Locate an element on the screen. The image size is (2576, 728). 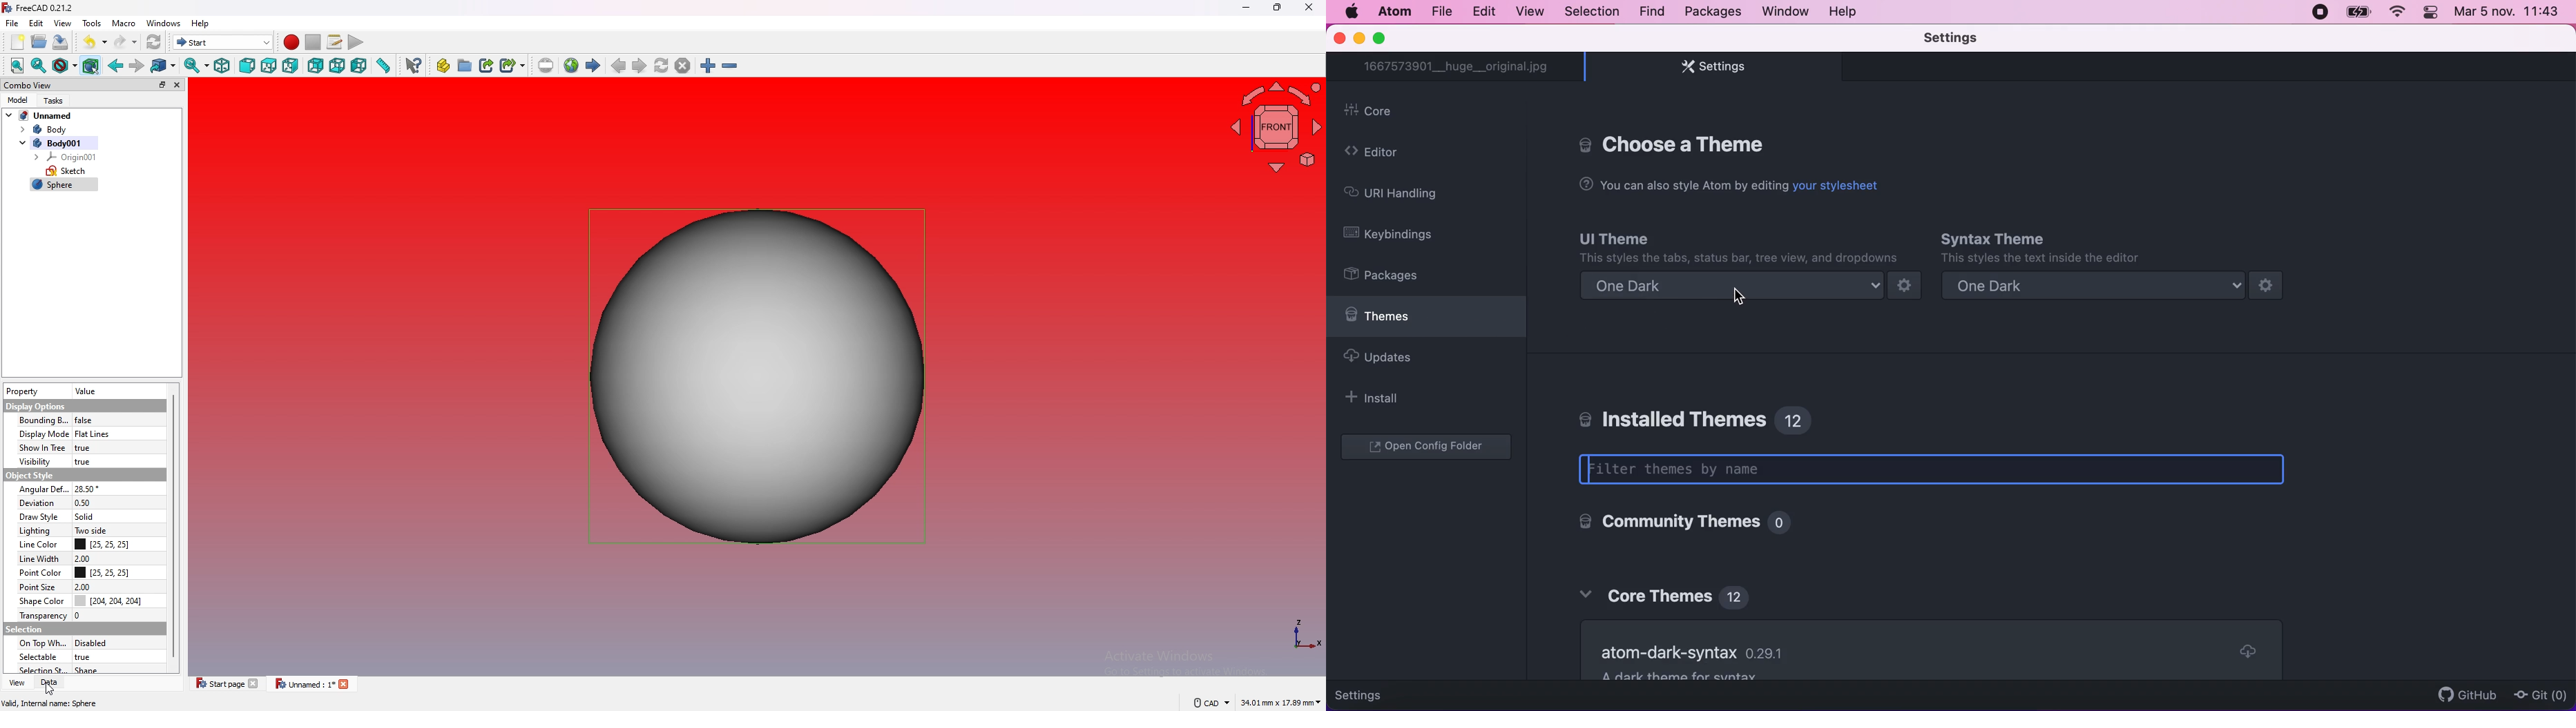
cursor is located at coordinates (1744, 295).